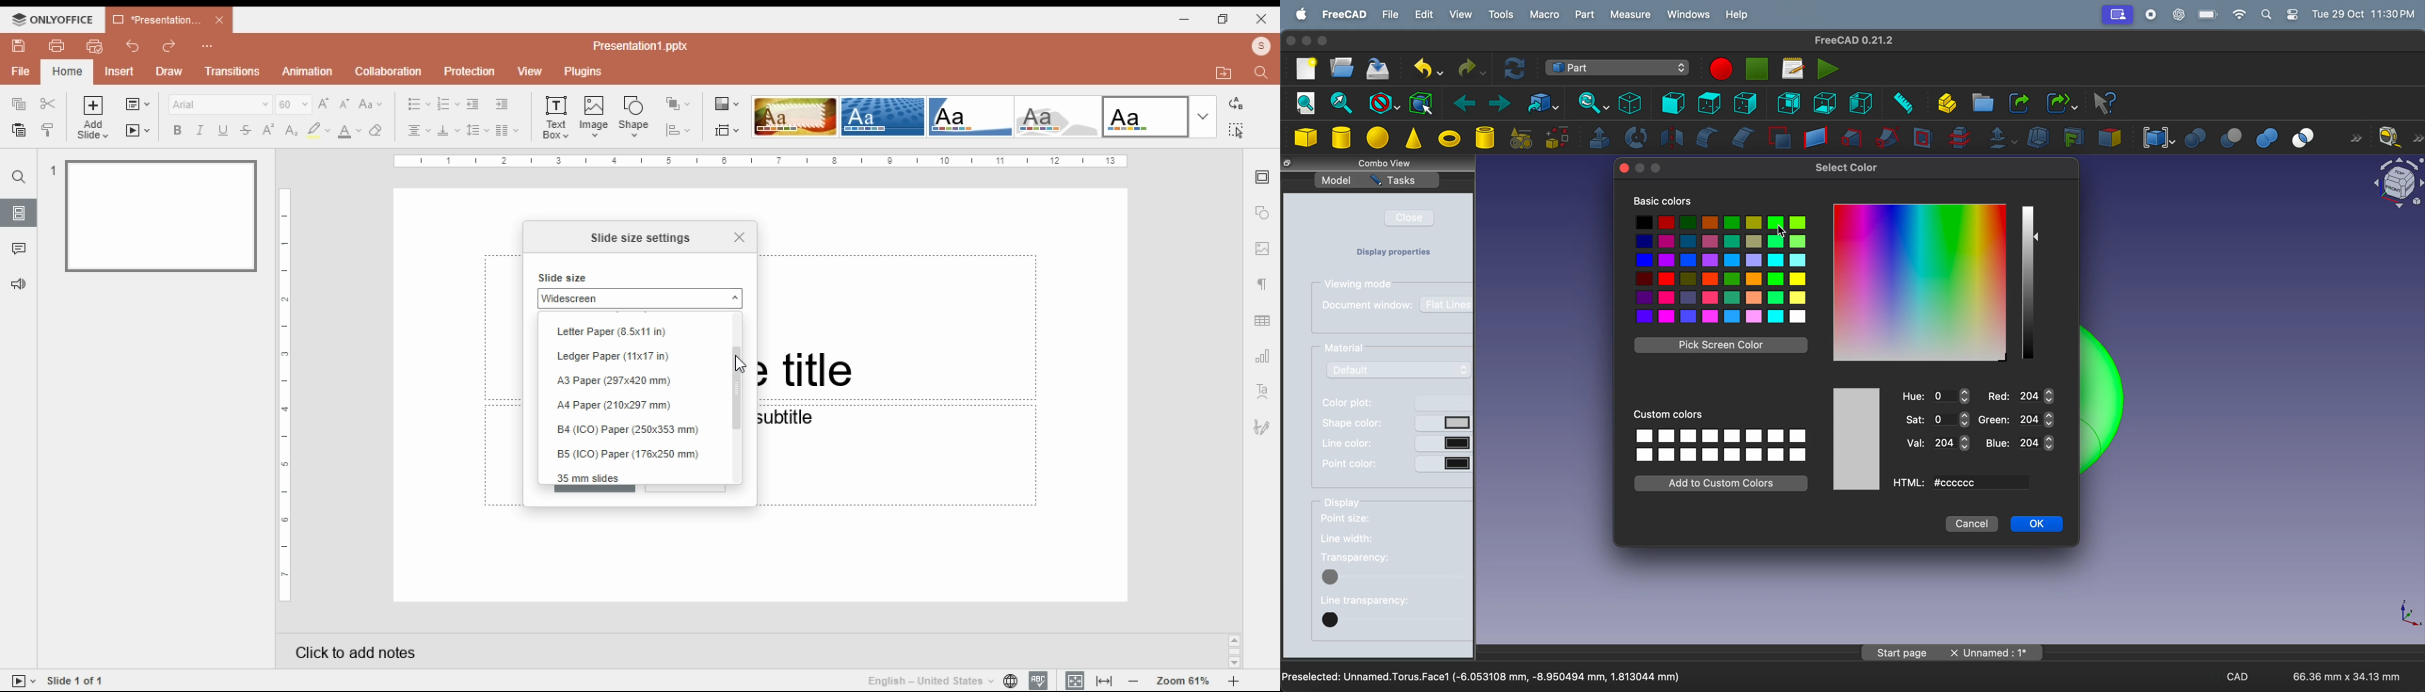 This screenshot has height=700, width=2436. I want to click on sweep, so click(1887, 136).